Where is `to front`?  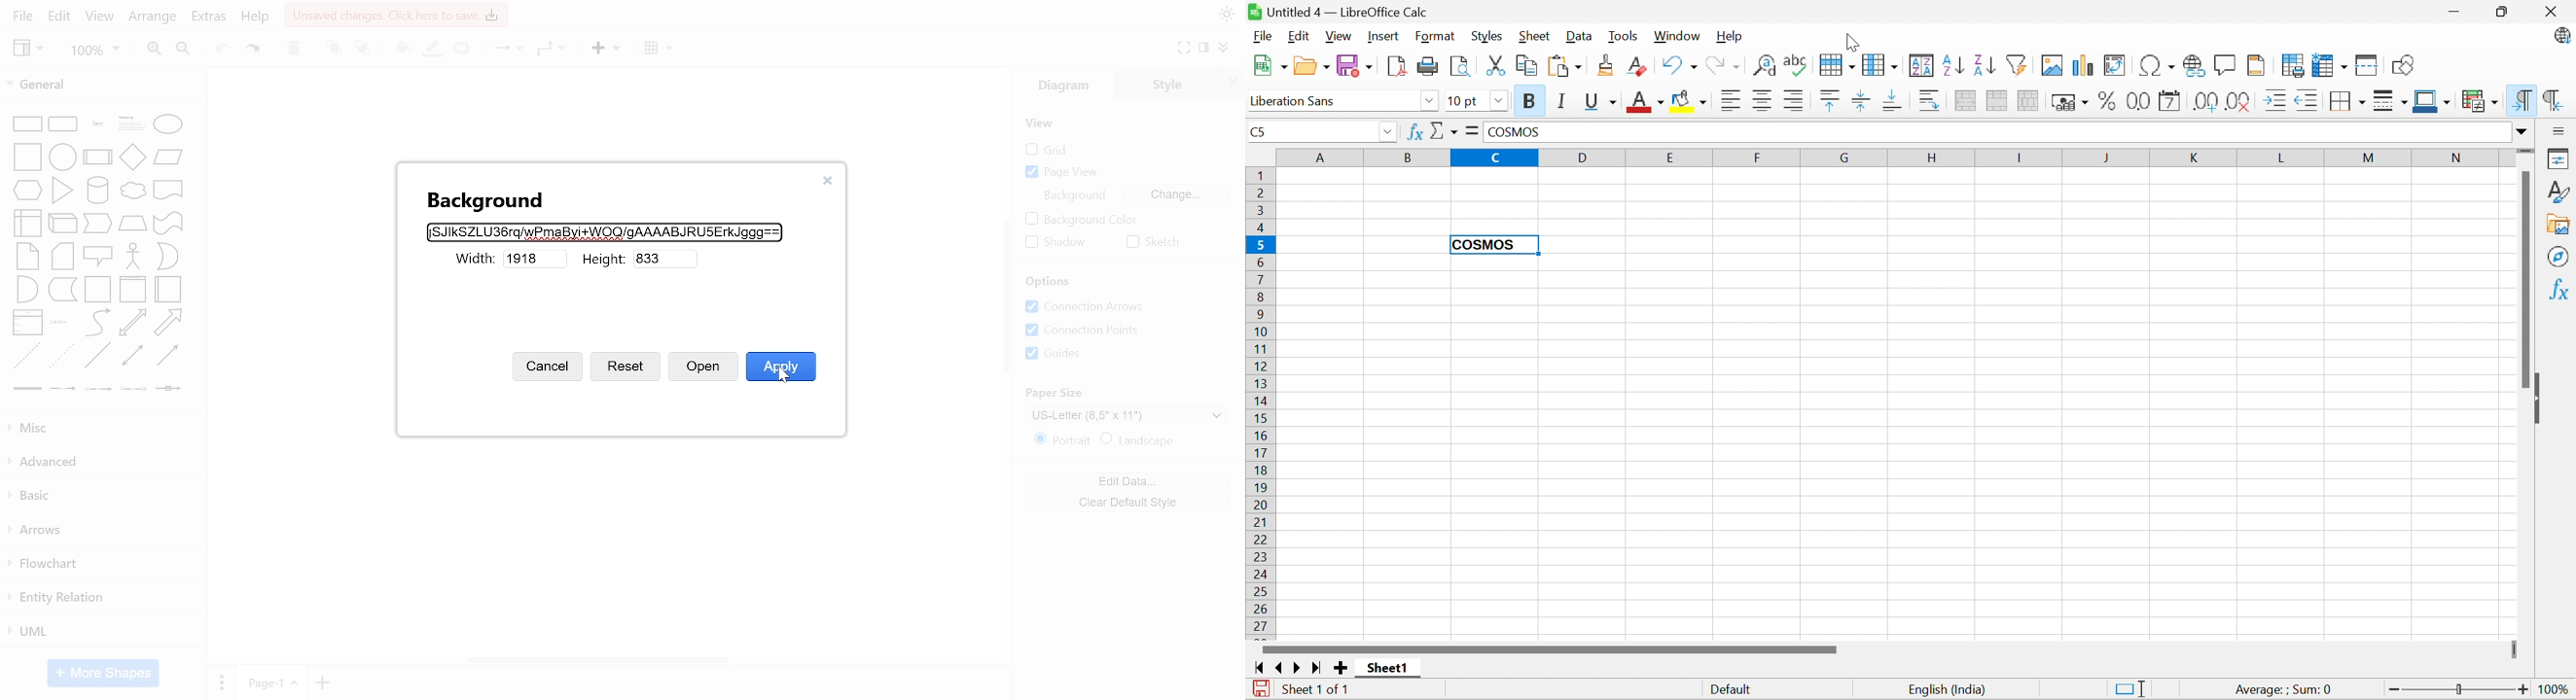
to front is located at coordinates (334, 49).